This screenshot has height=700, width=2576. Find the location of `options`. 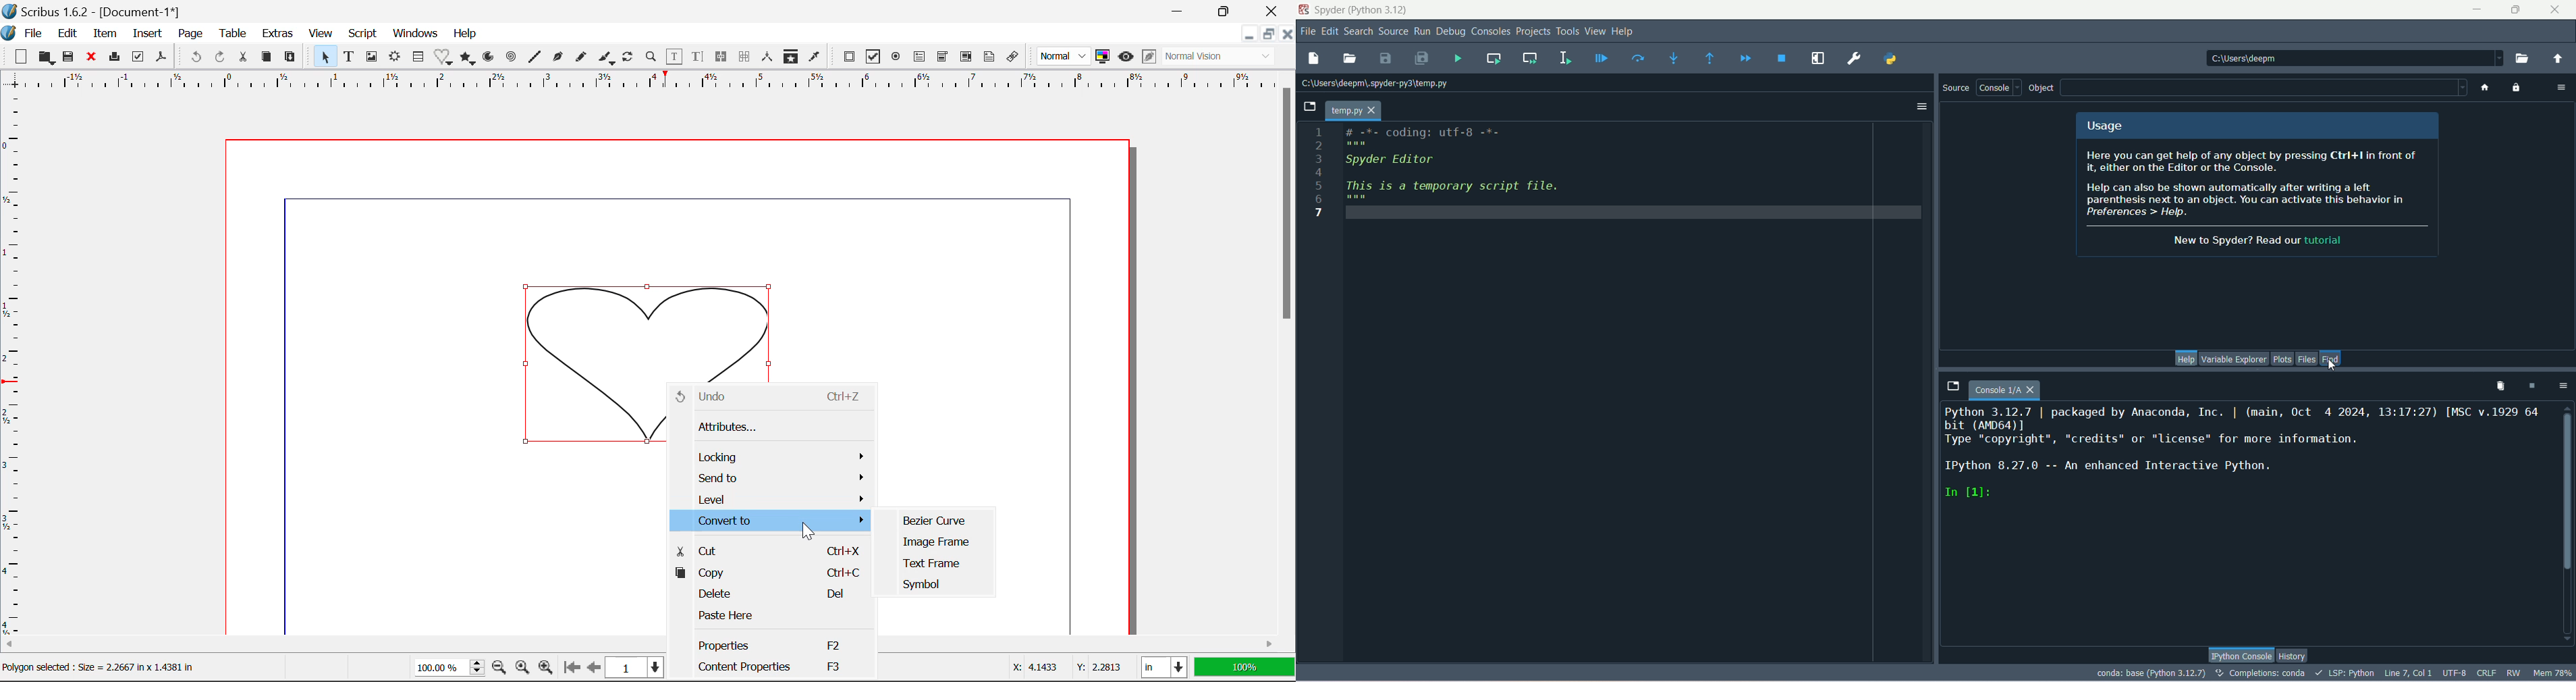

options is located at coordinates (1921, 107).